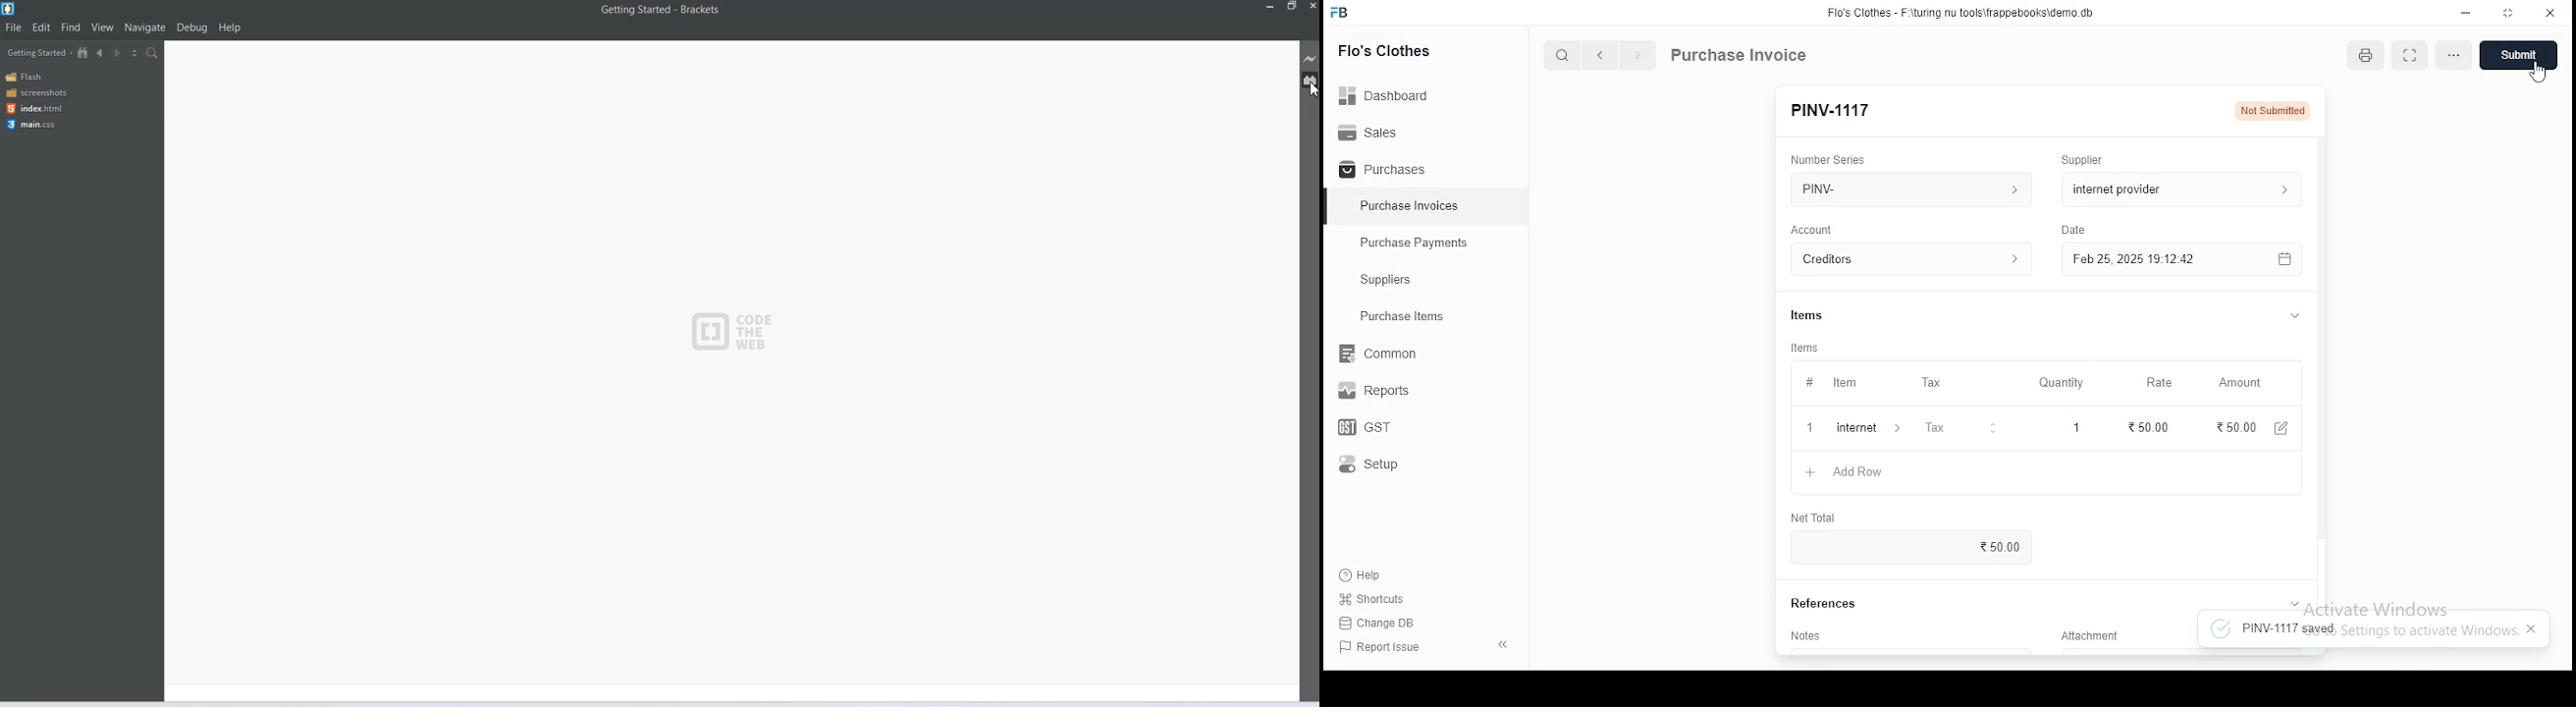  Describe the element at coordinates (1860, 428) in the screenshot. I see `add row` at that location.